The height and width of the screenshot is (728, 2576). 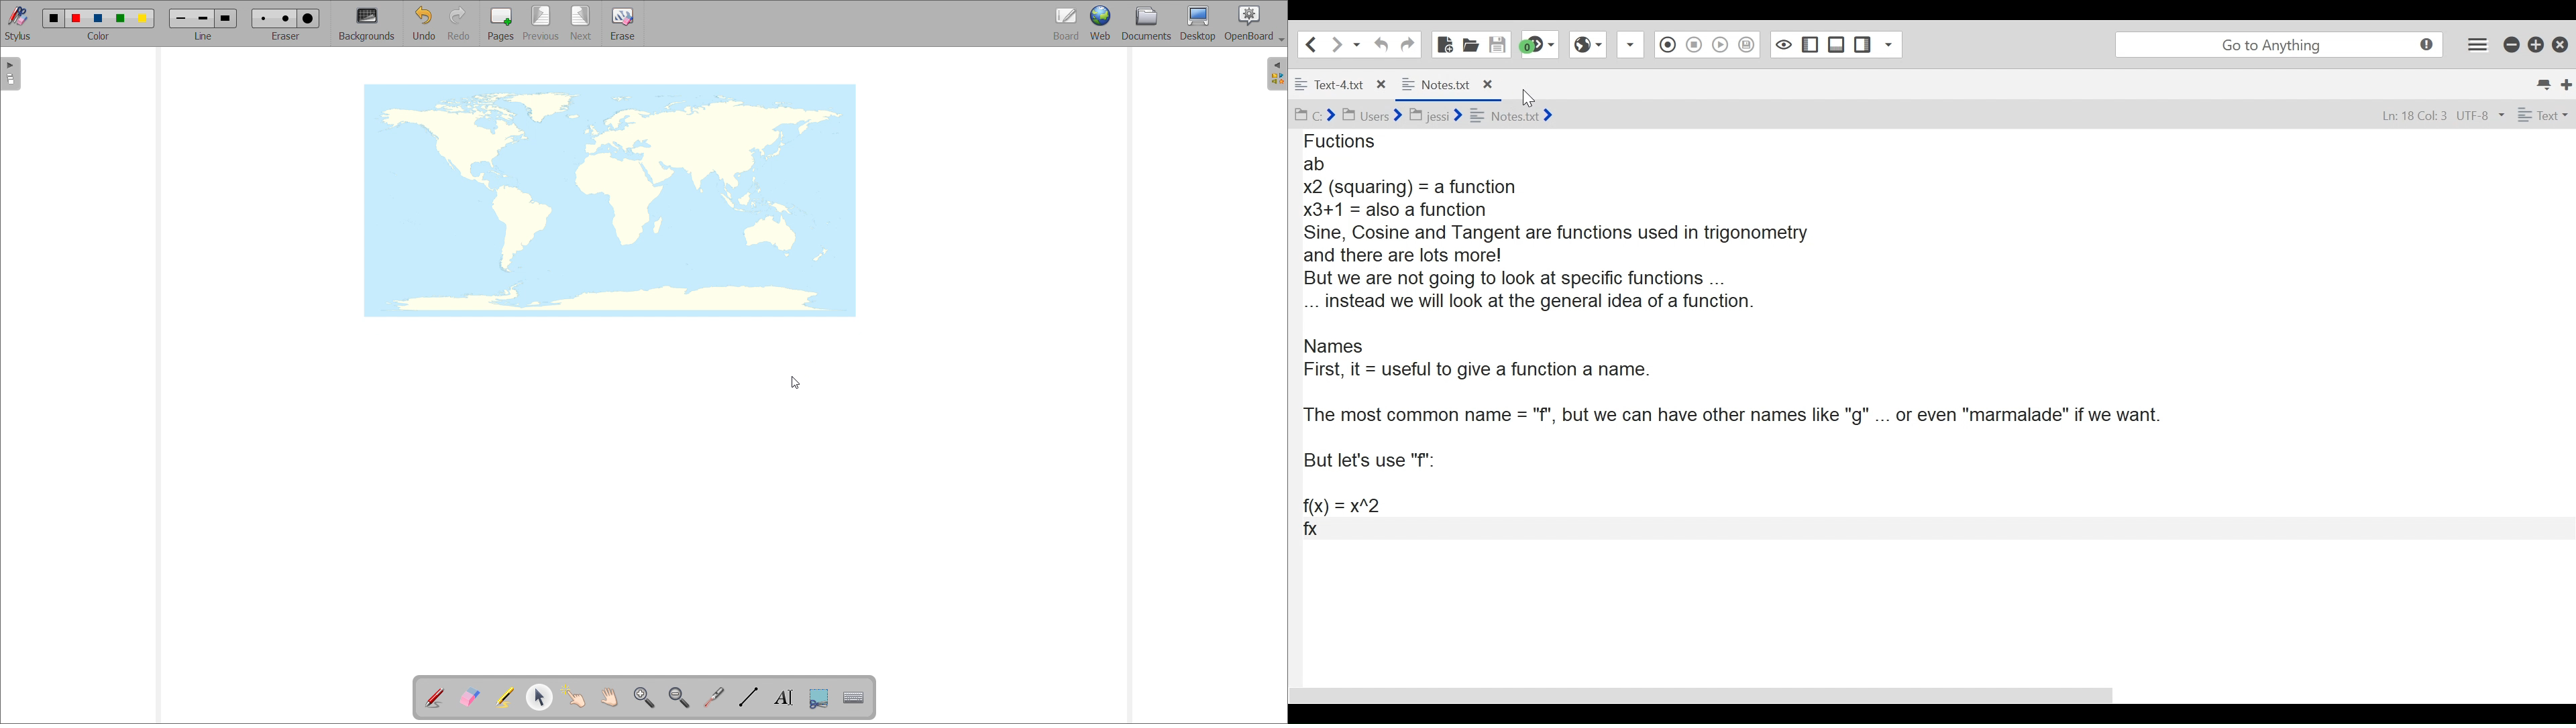 What do you see at coordinates (1913, 377) in the screenshot?
I see `code block` at bounding box center [1913, 377].